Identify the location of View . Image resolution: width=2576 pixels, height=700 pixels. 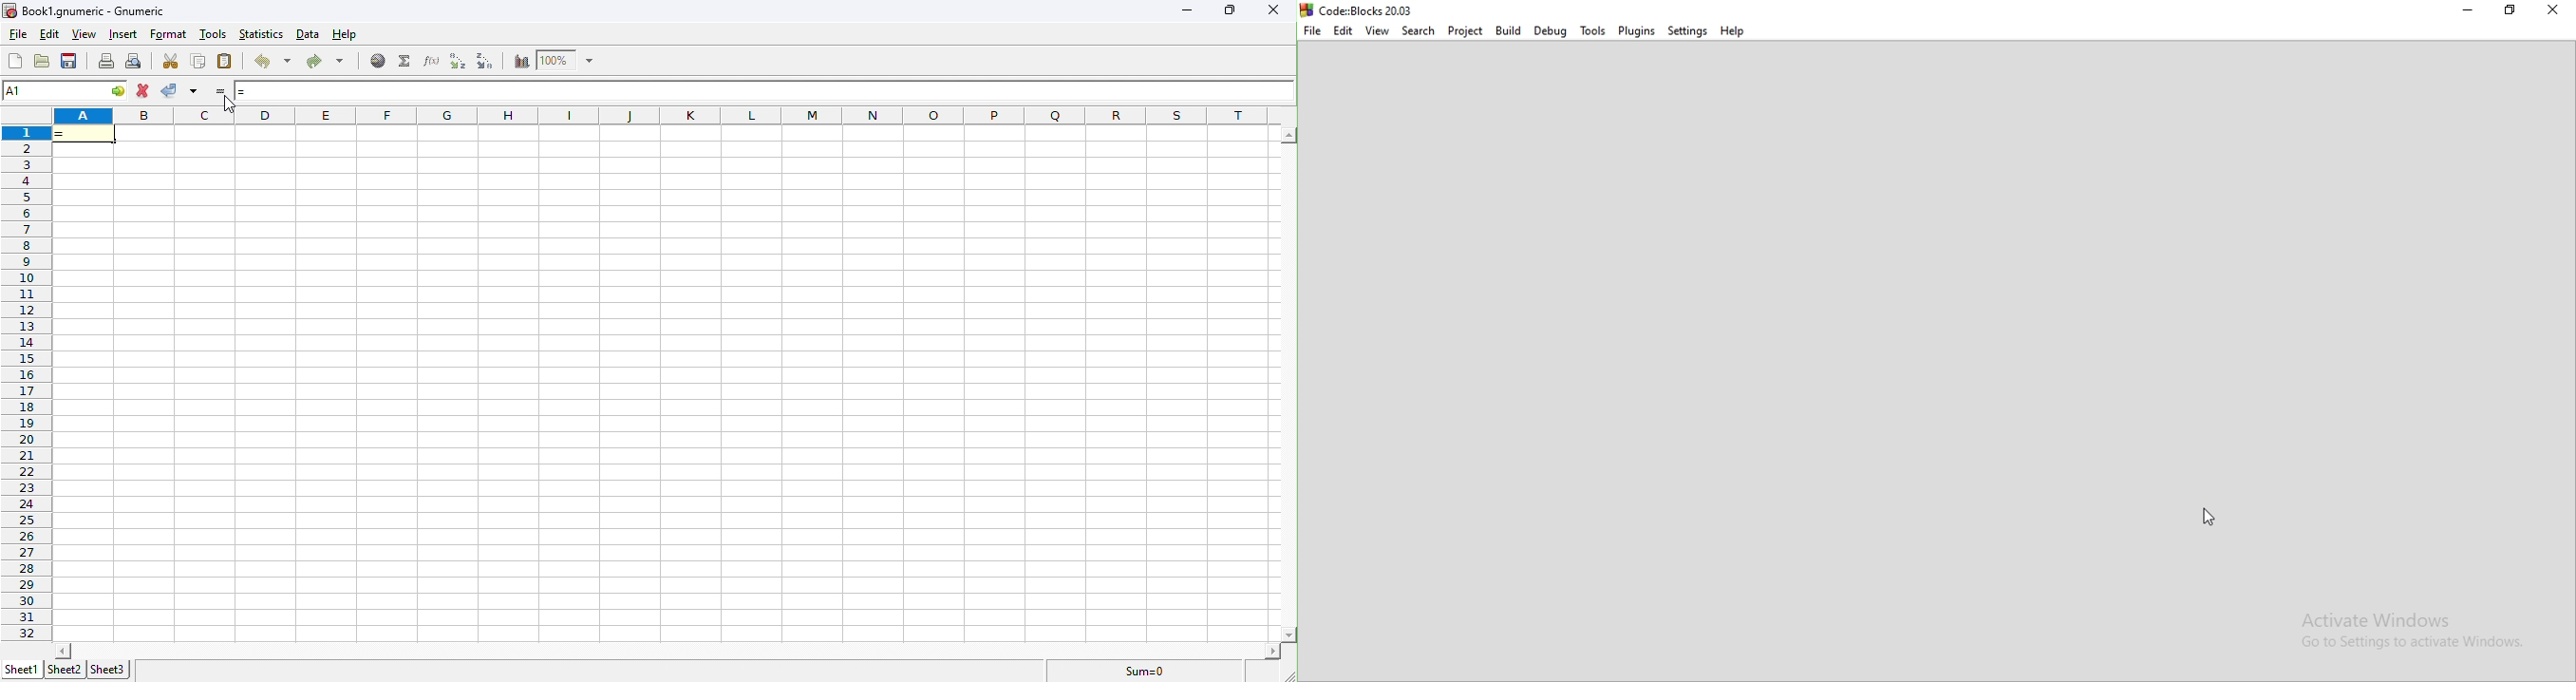
(1376, 31).